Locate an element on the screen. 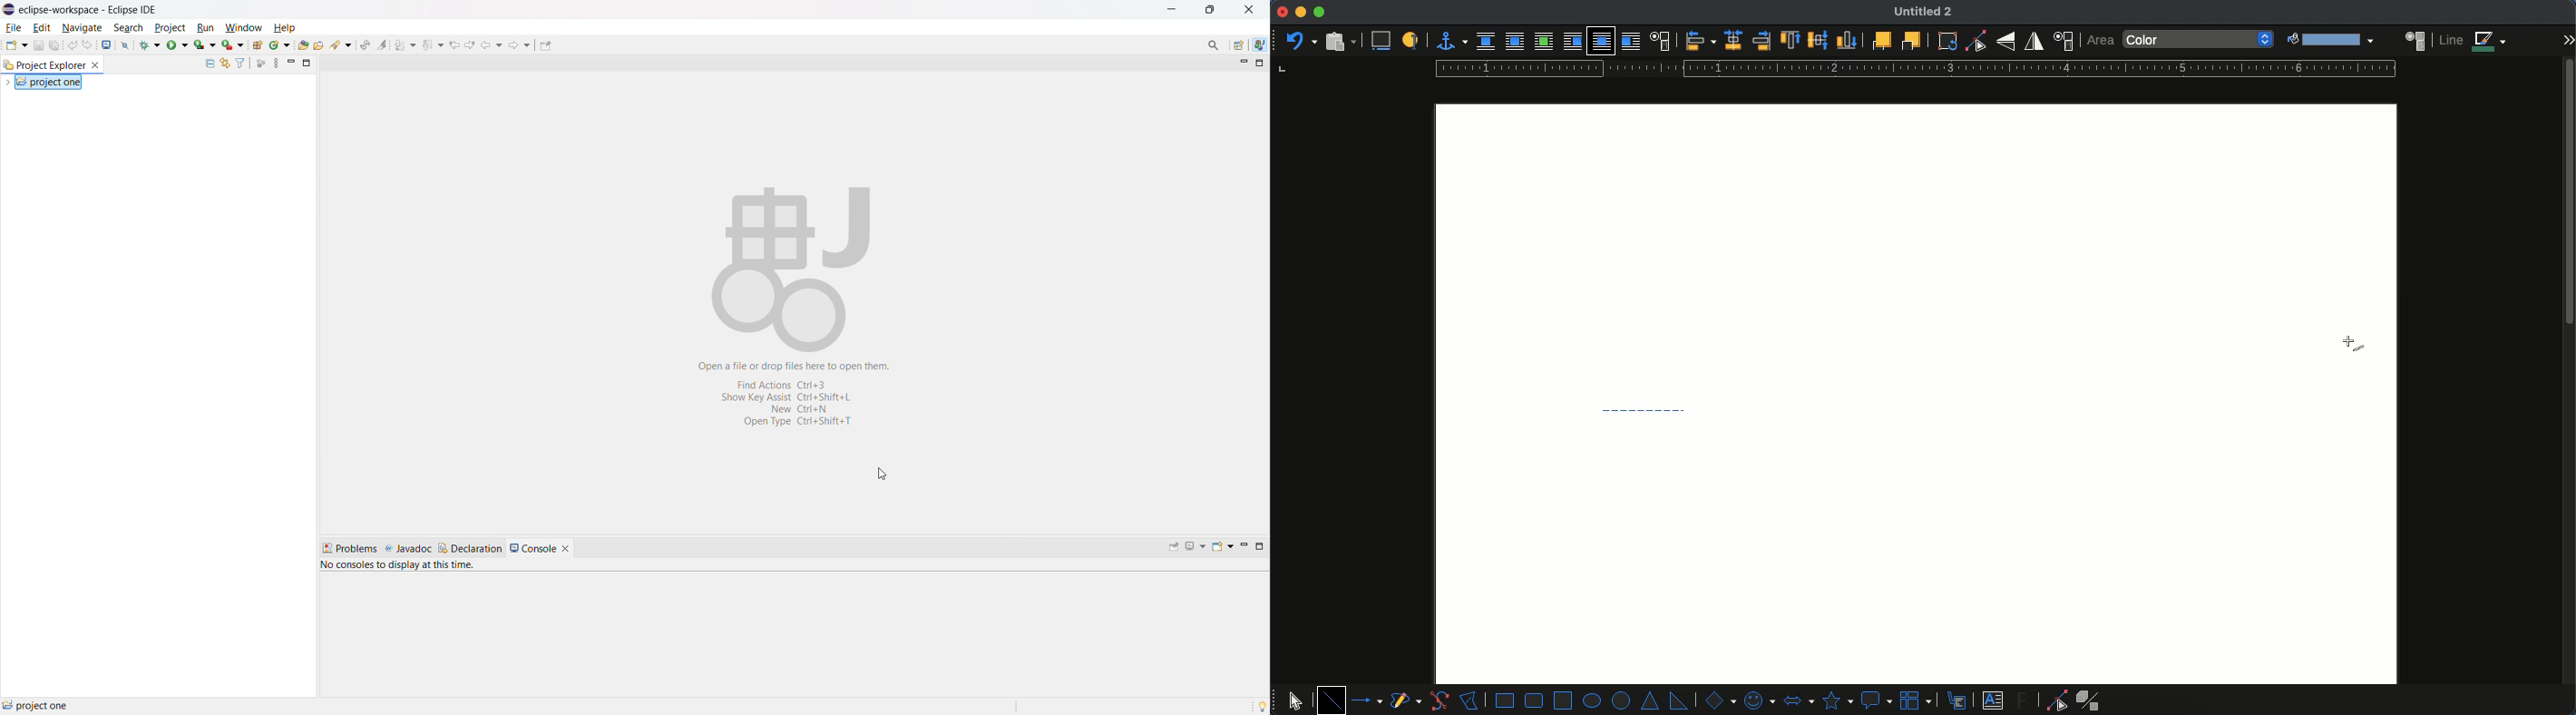 The height and width of the screenshot is (728, 2576). flip vertically is located at coordinates (2005, 41).